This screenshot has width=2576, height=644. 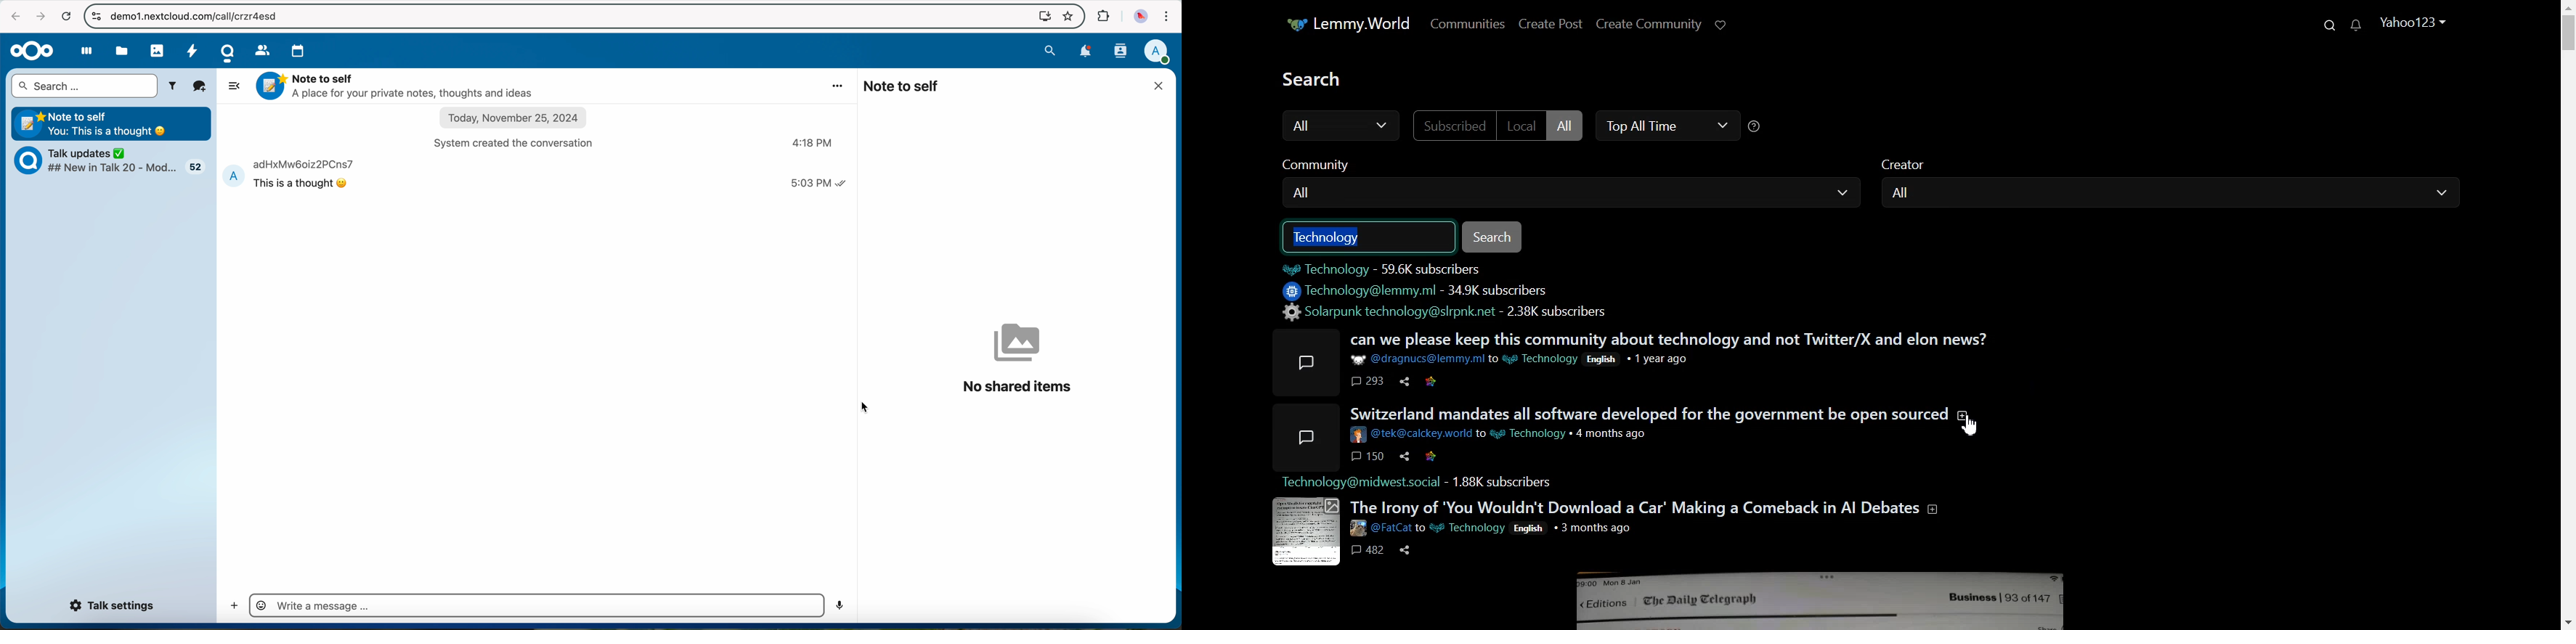 I want to click on no shared items, so click(x=1018, y=358).